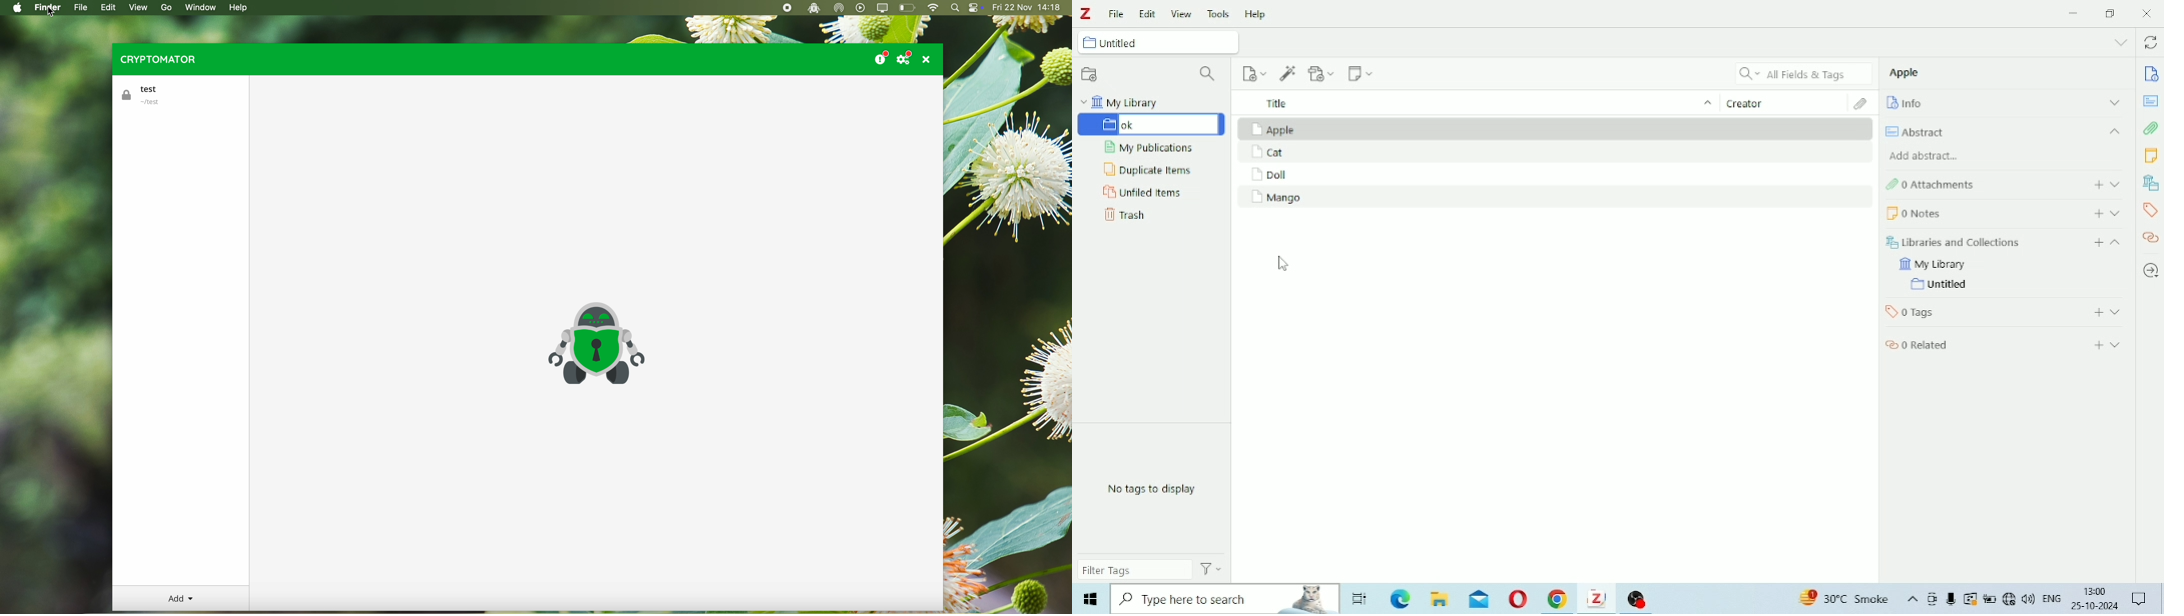  I want to click on Add, so click(2098, 185).